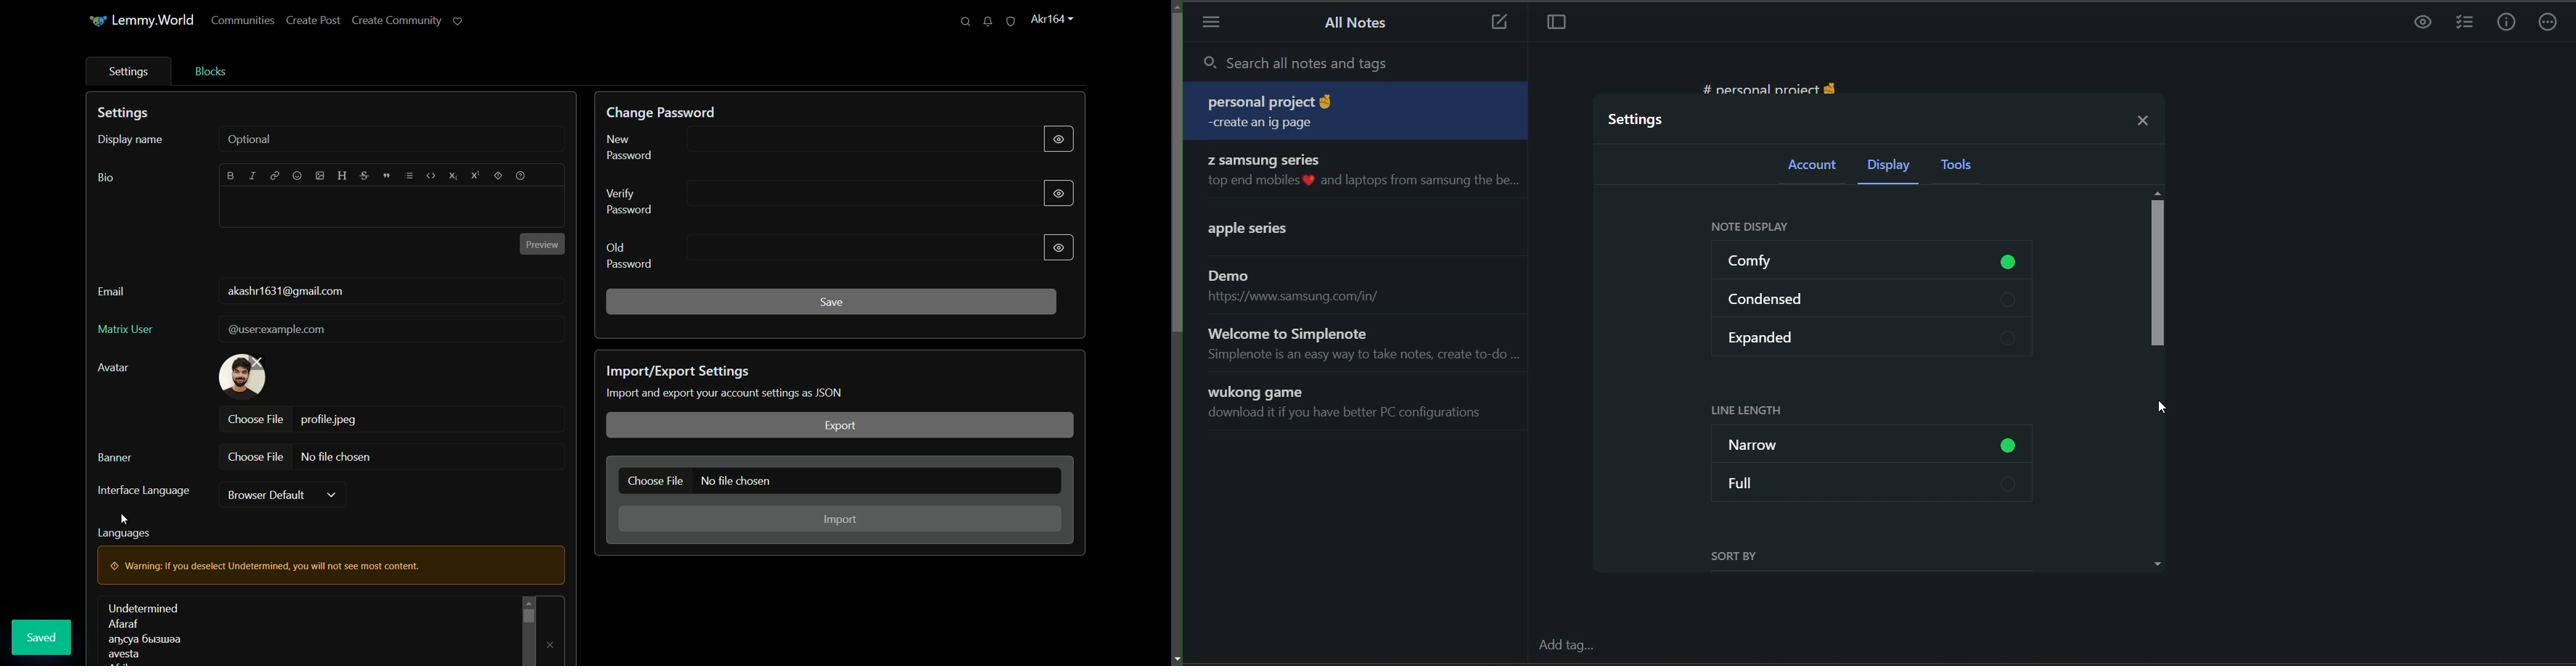 The width and height of the screenshot is (2576, 672). Describe the element at coordinates (127, 520) in the screenshot. I see `cursor` at that location.